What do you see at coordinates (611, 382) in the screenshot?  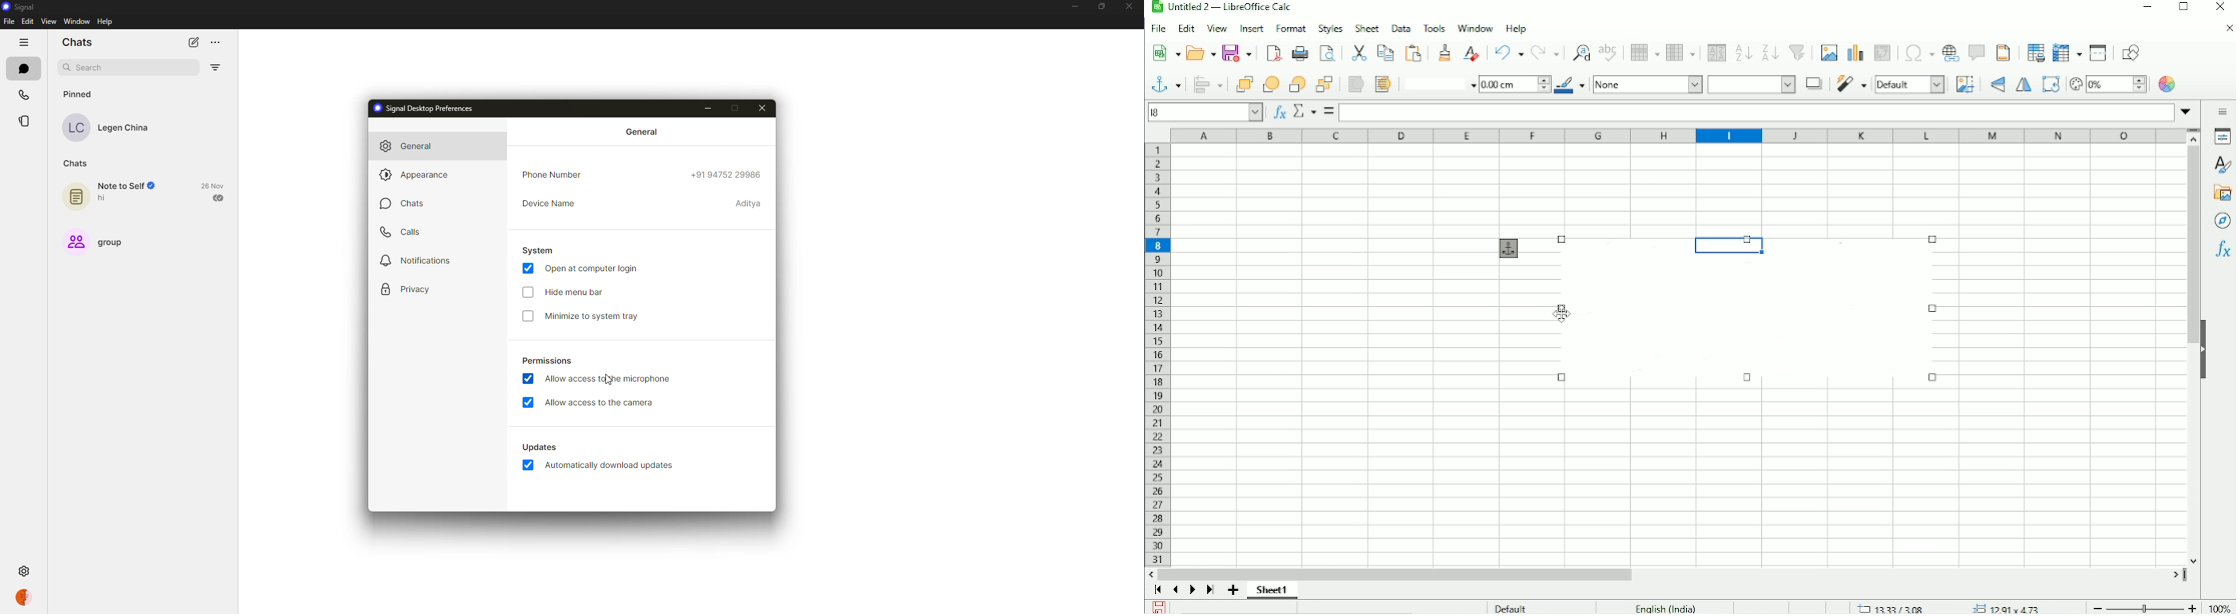 I see `cursor` at bounding box center [611, 382].